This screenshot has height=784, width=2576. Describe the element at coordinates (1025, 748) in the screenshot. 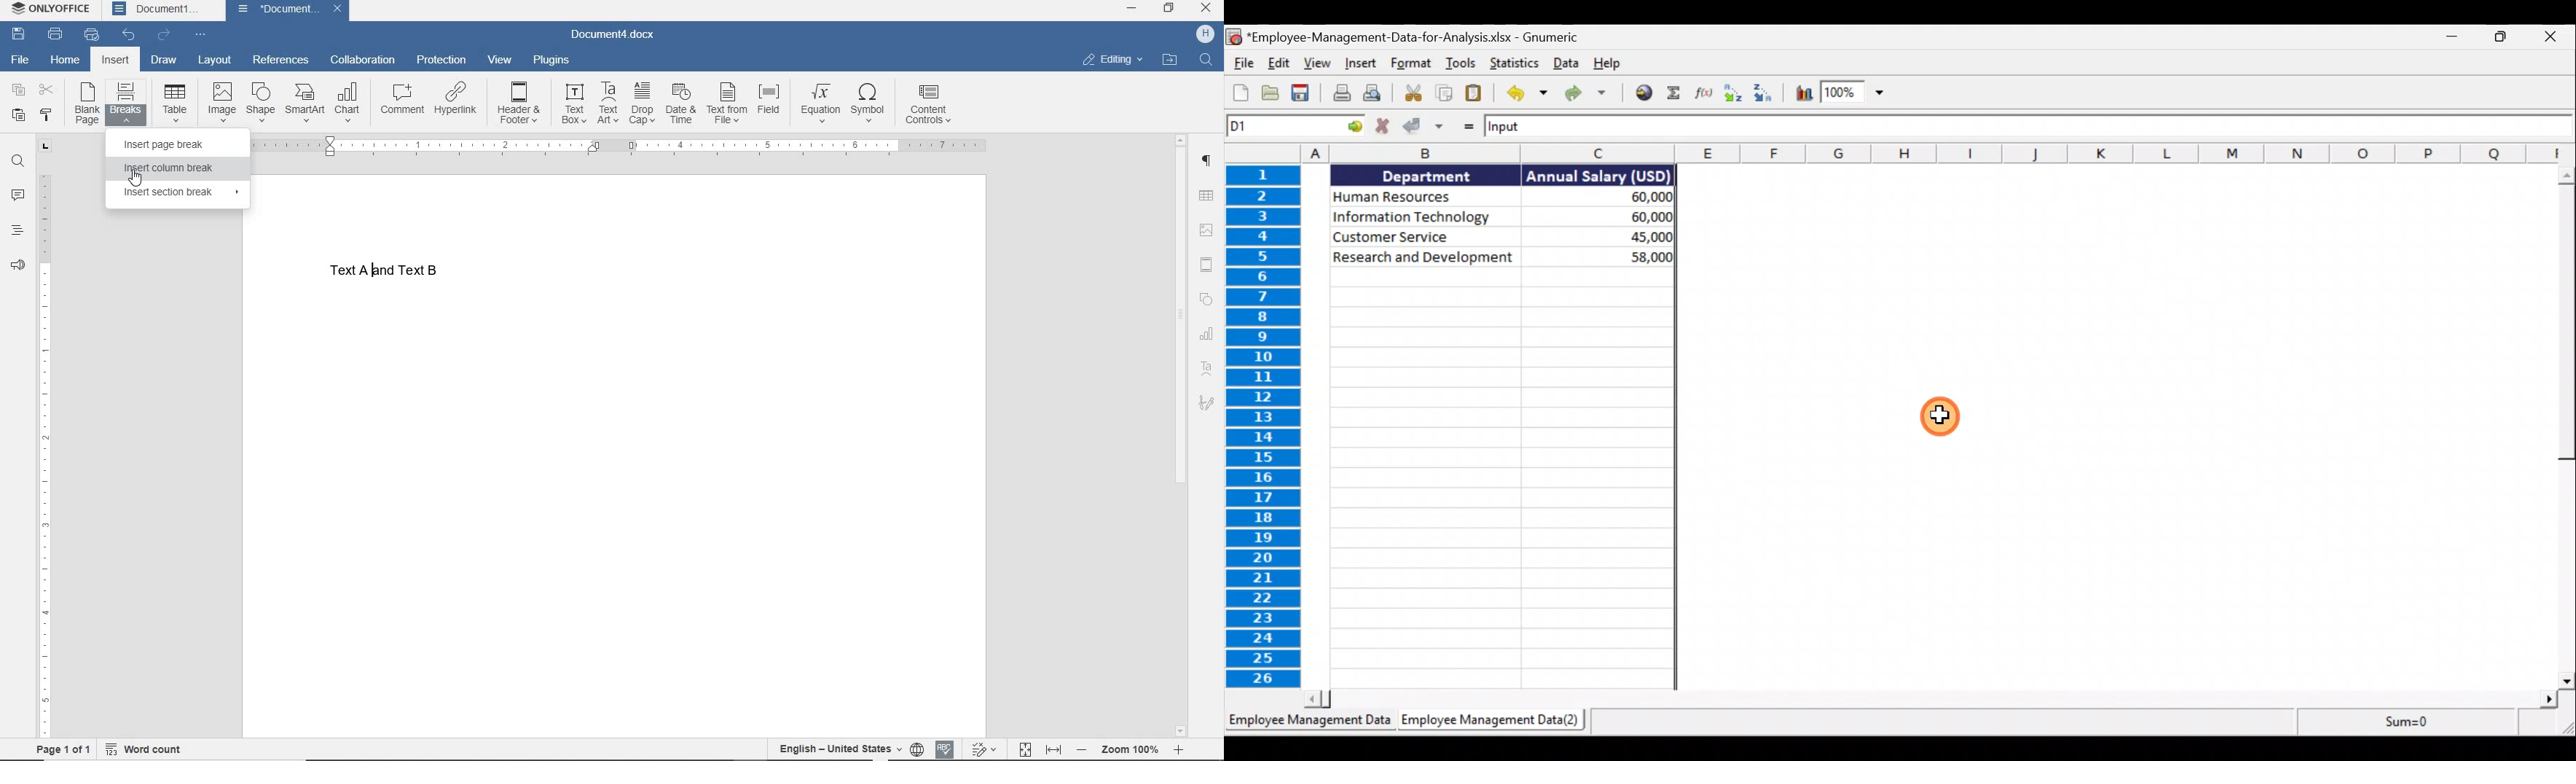

I see `FIT TO PAGE` at that location.